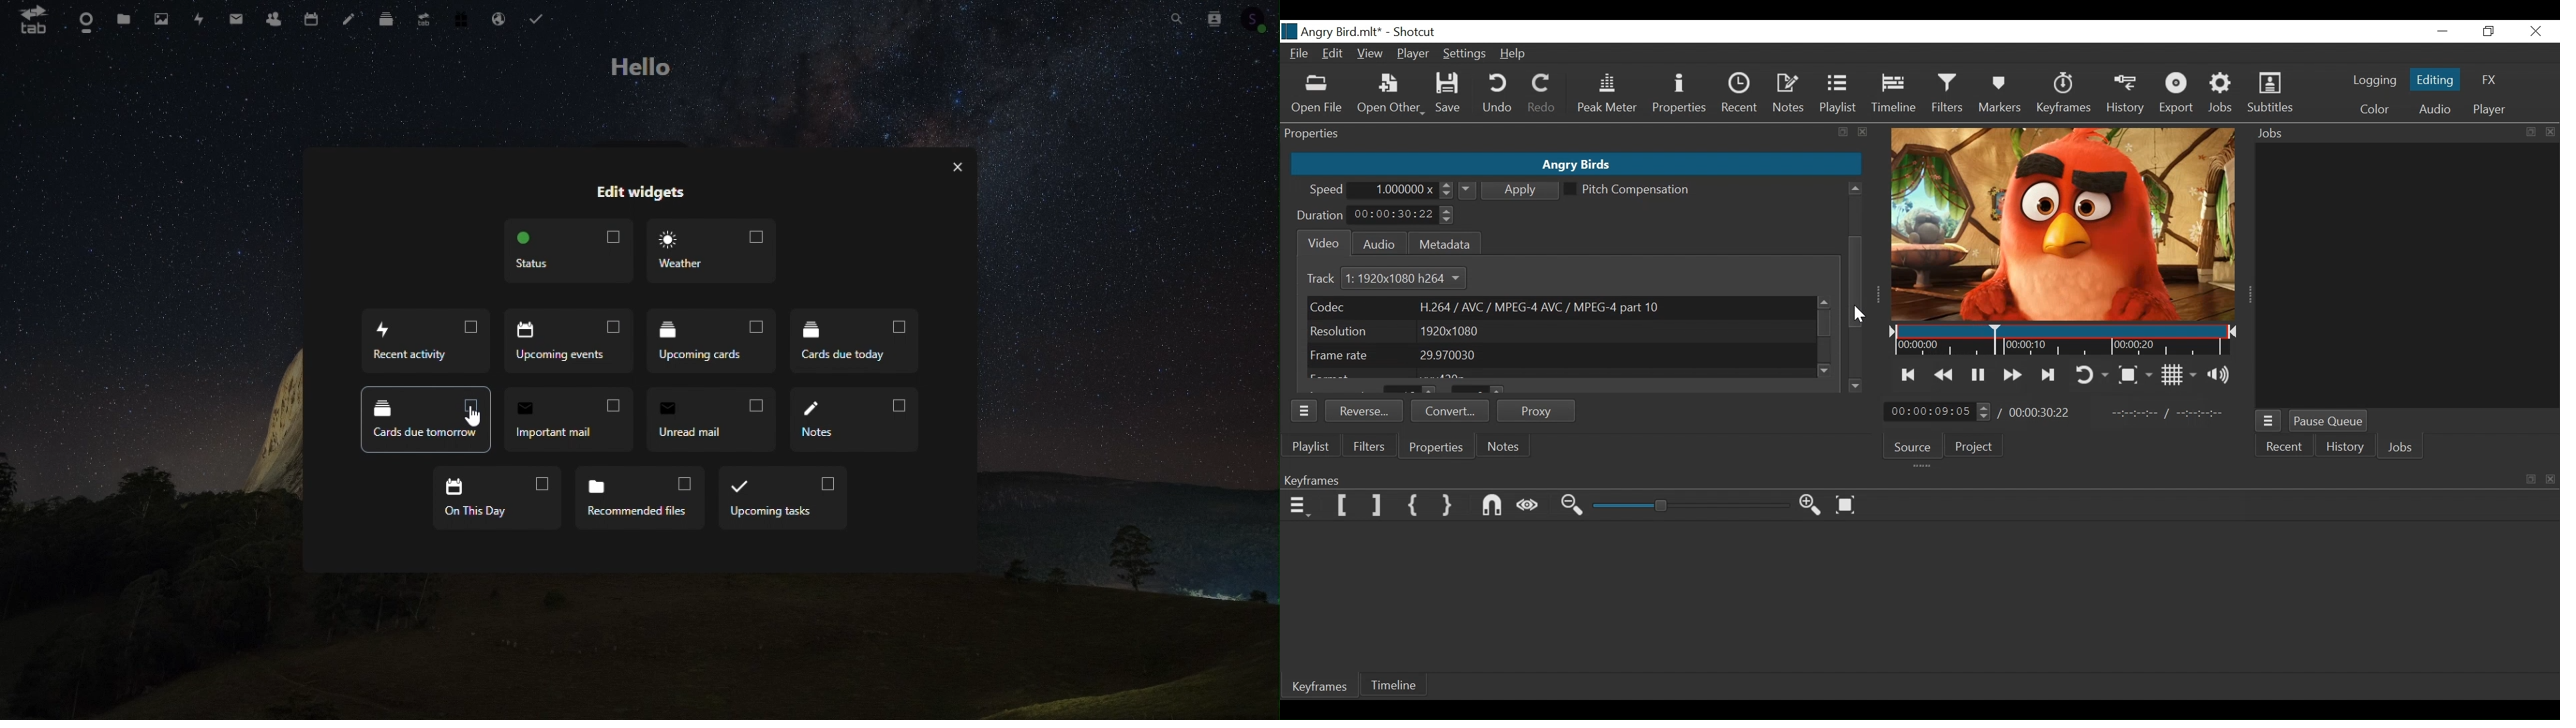  What do you see at coordinates (1514, 54) in the screenshot?
I see `Help` at bounding box center [1514, 54].